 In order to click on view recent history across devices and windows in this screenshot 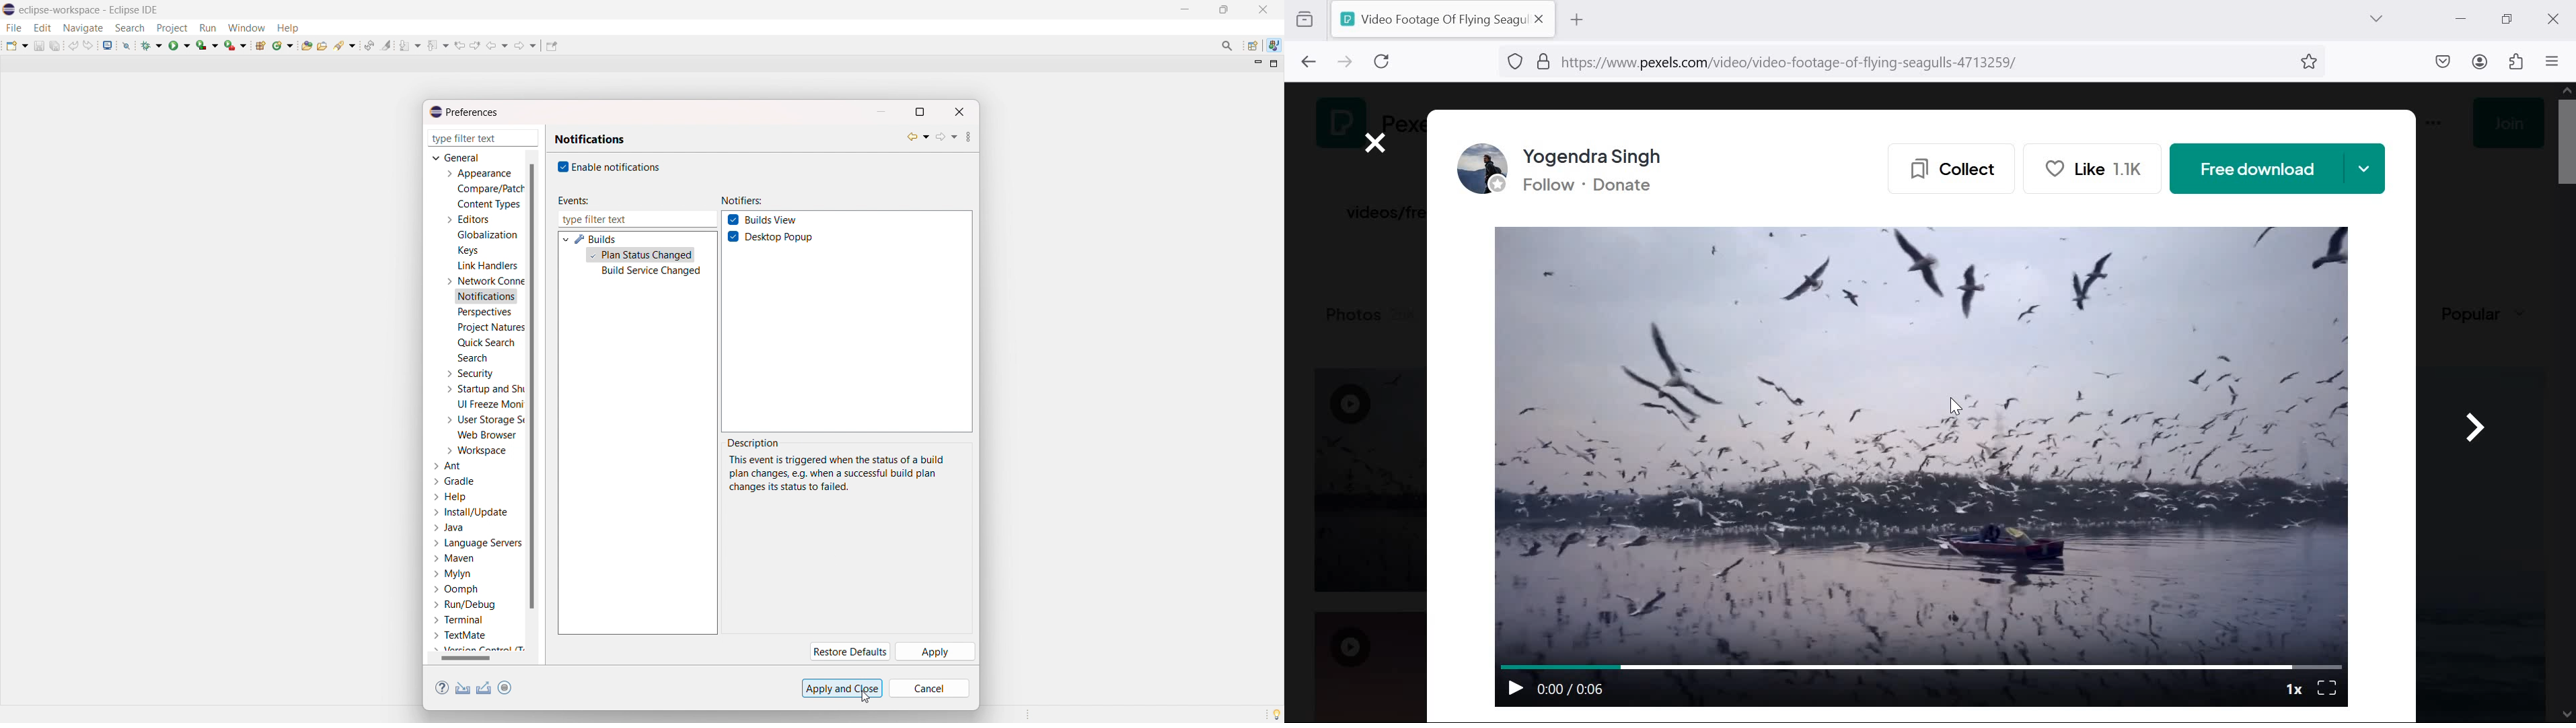, I will do `click(1304, 18)`.